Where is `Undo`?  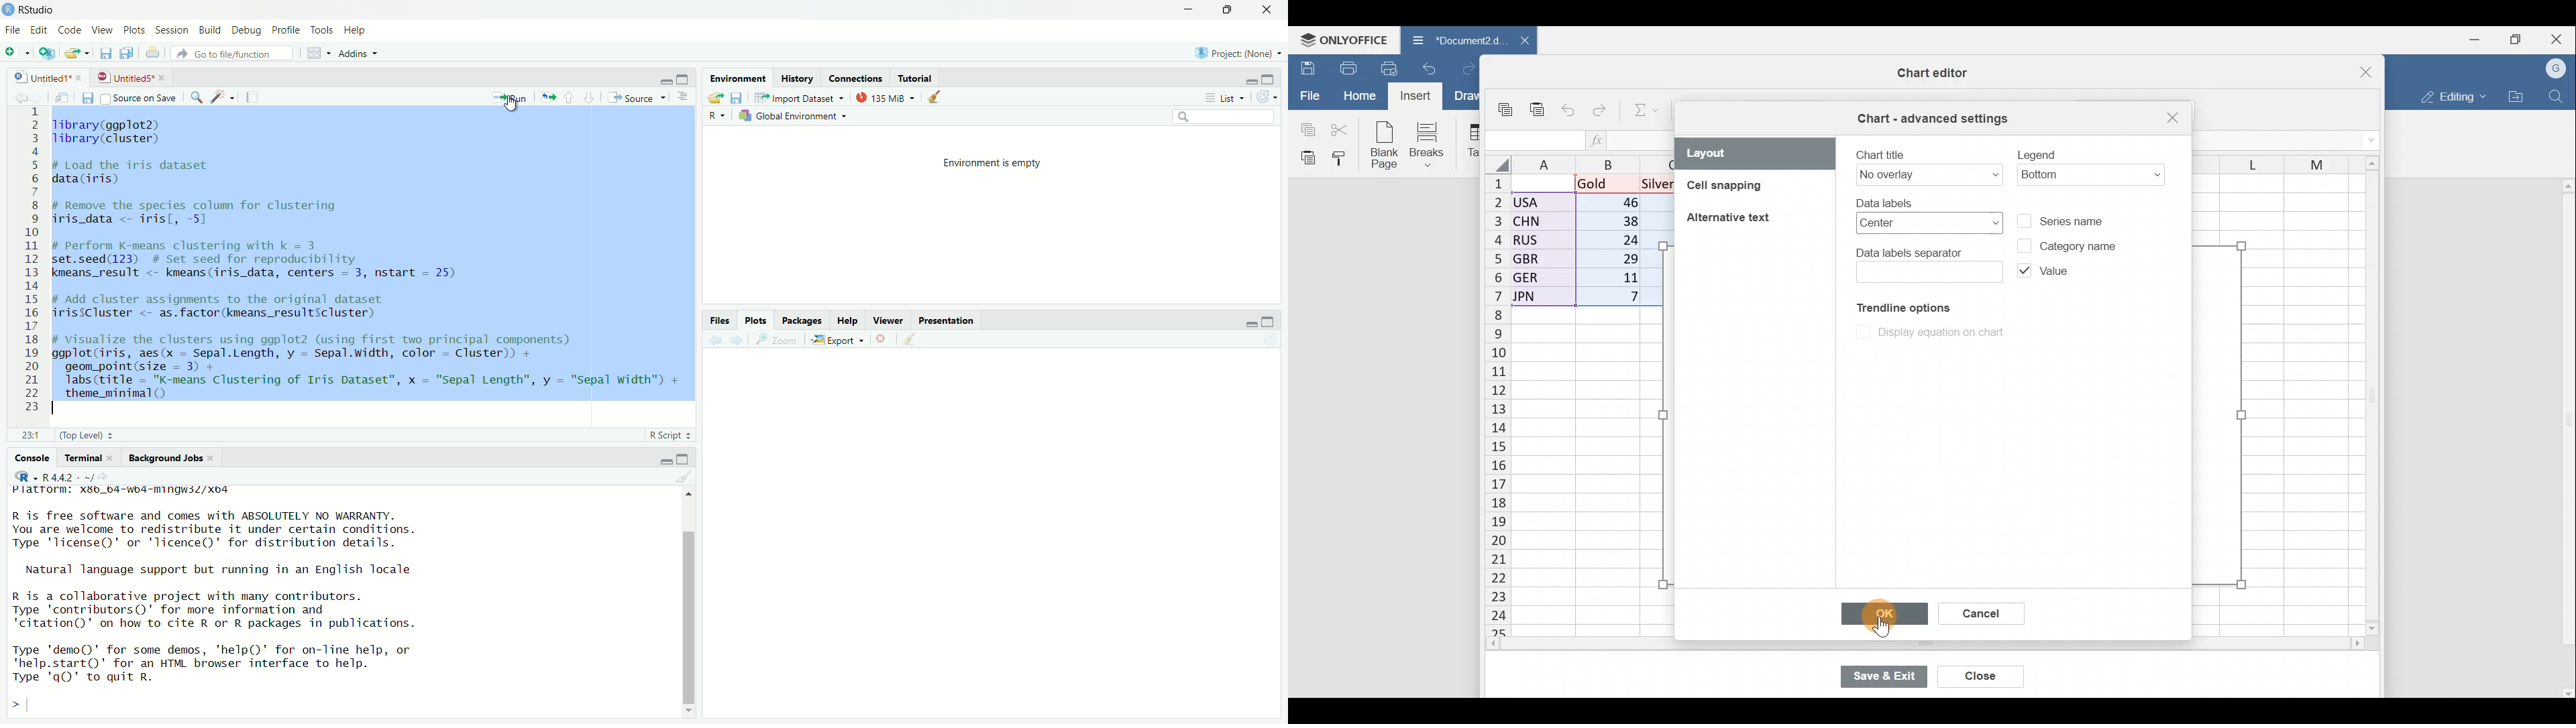 Undo is located at coordinates (1433, 72).